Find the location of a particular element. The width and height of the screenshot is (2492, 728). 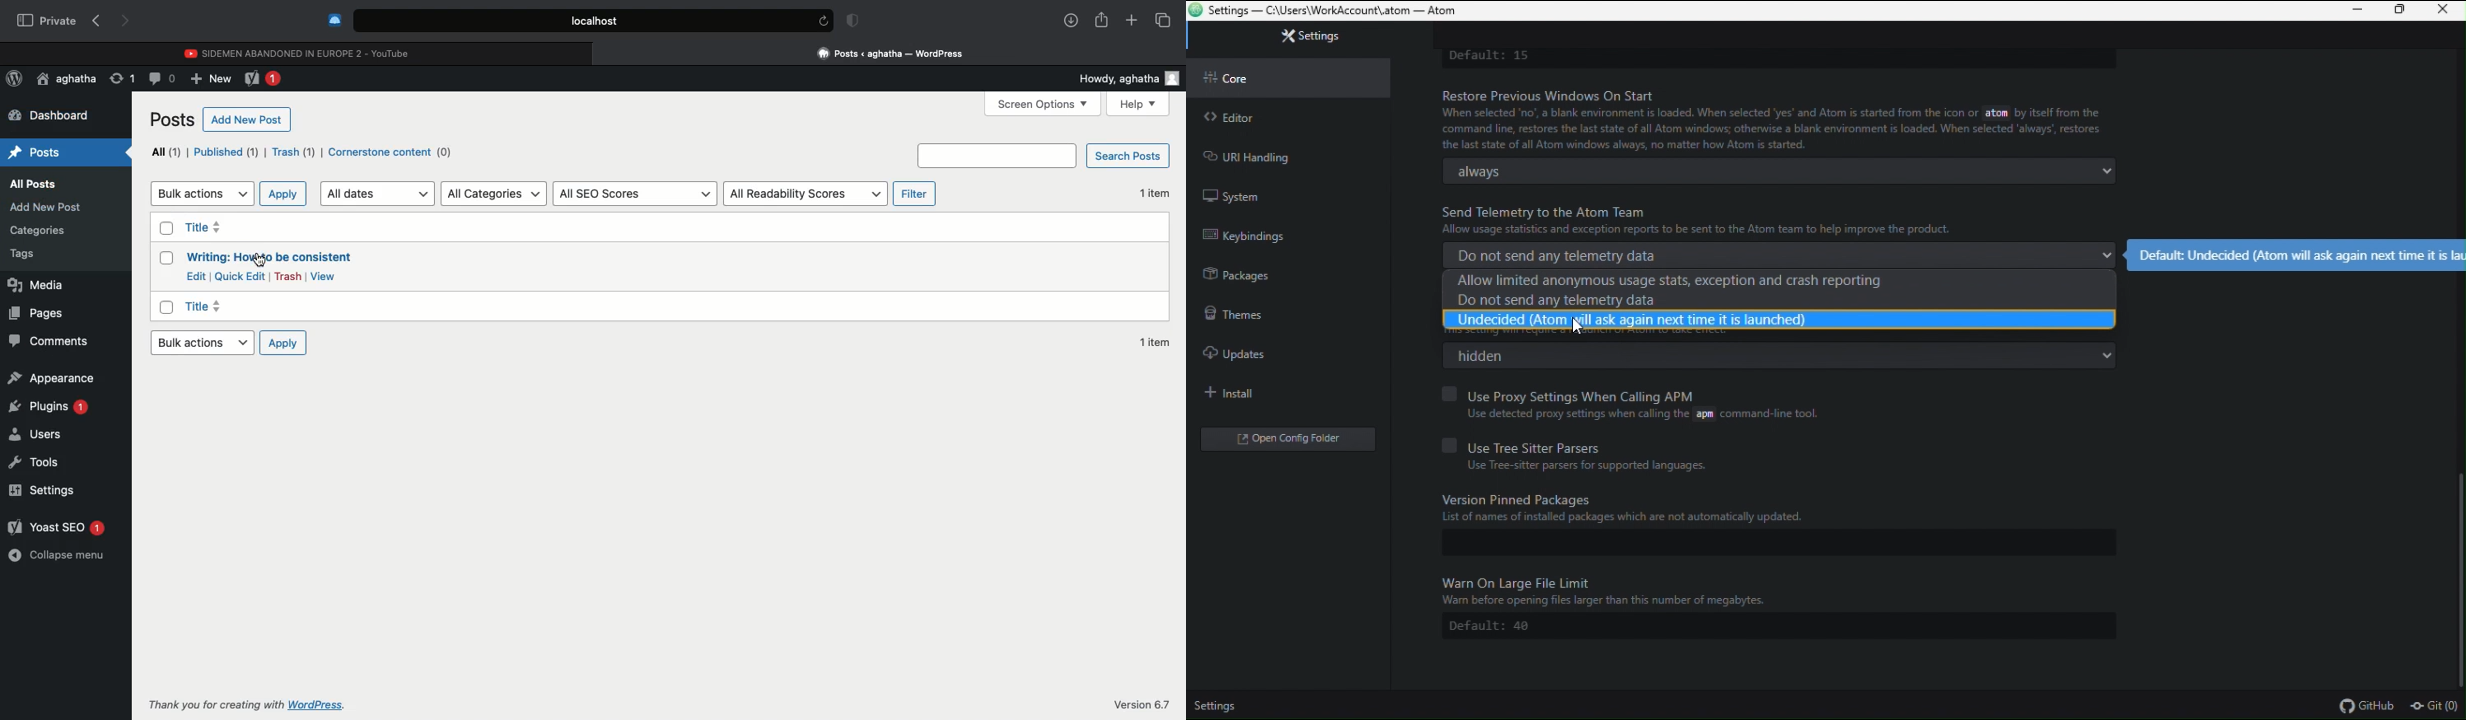

Trash is located at coordinates (292, 152).